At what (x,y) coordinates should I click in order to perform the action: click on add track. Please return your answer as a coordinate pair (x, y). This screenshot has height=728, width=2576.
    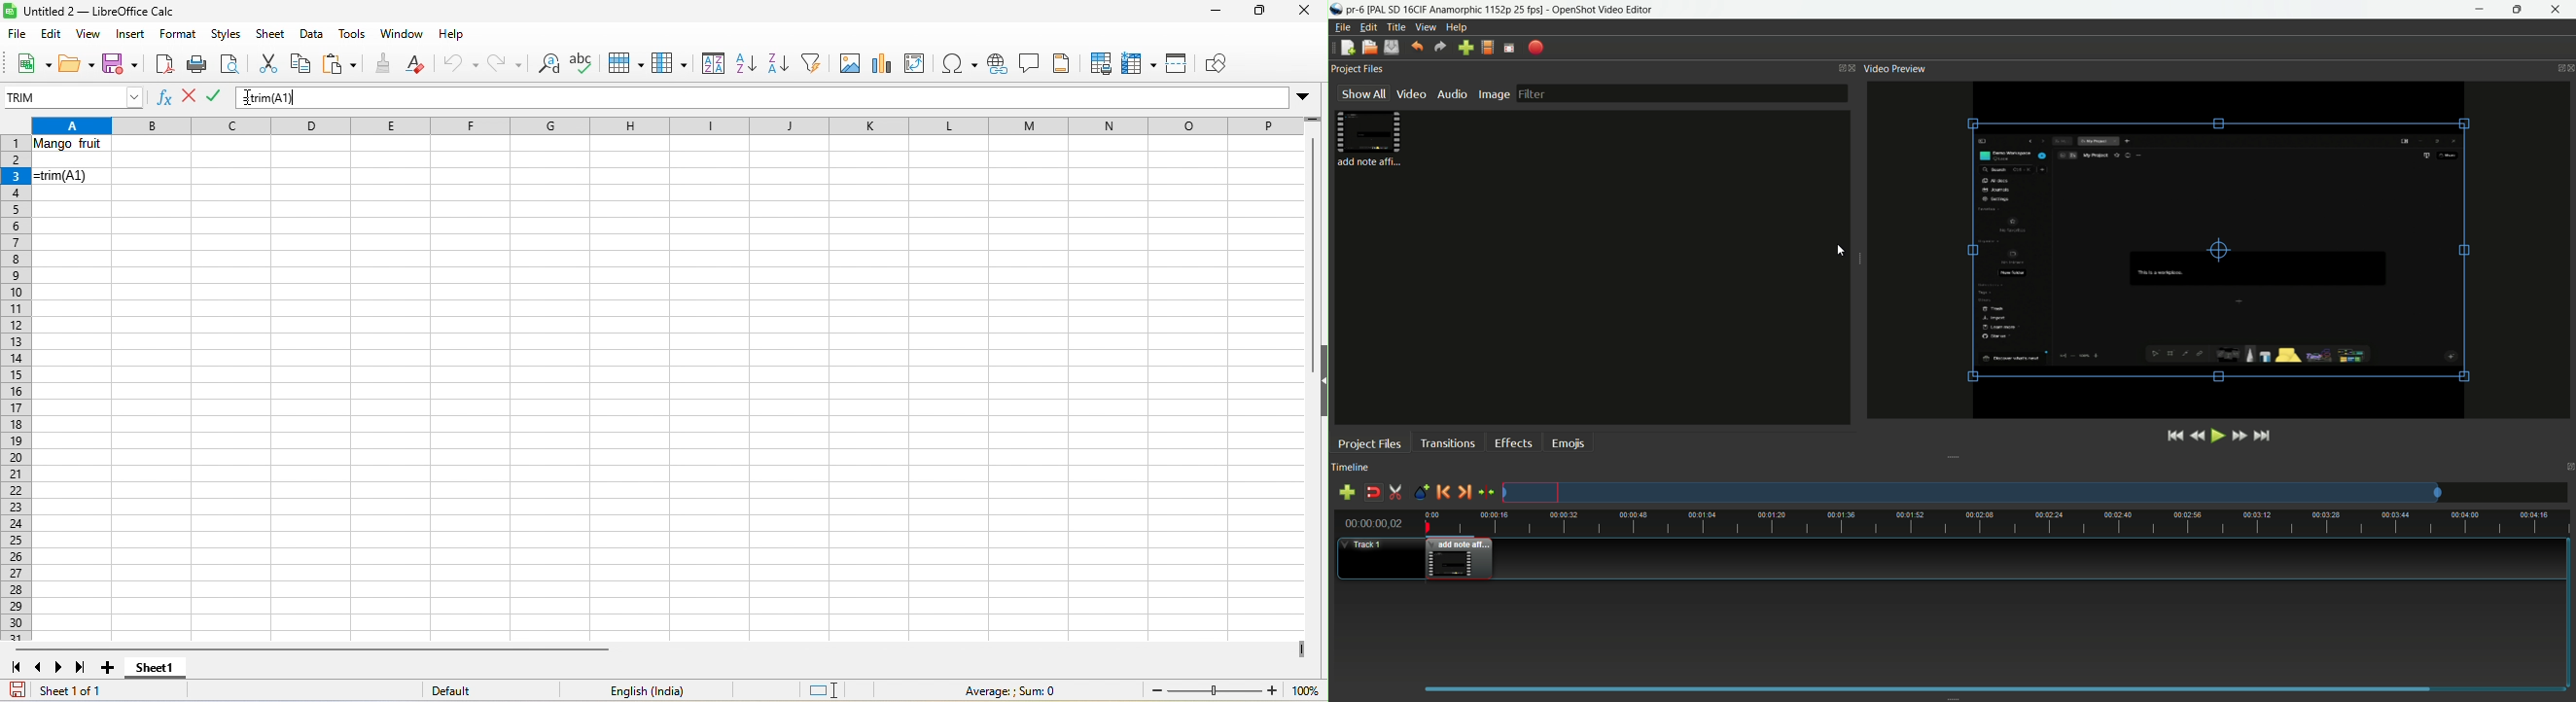
    Looking at the image, I should click on (1347, 493).